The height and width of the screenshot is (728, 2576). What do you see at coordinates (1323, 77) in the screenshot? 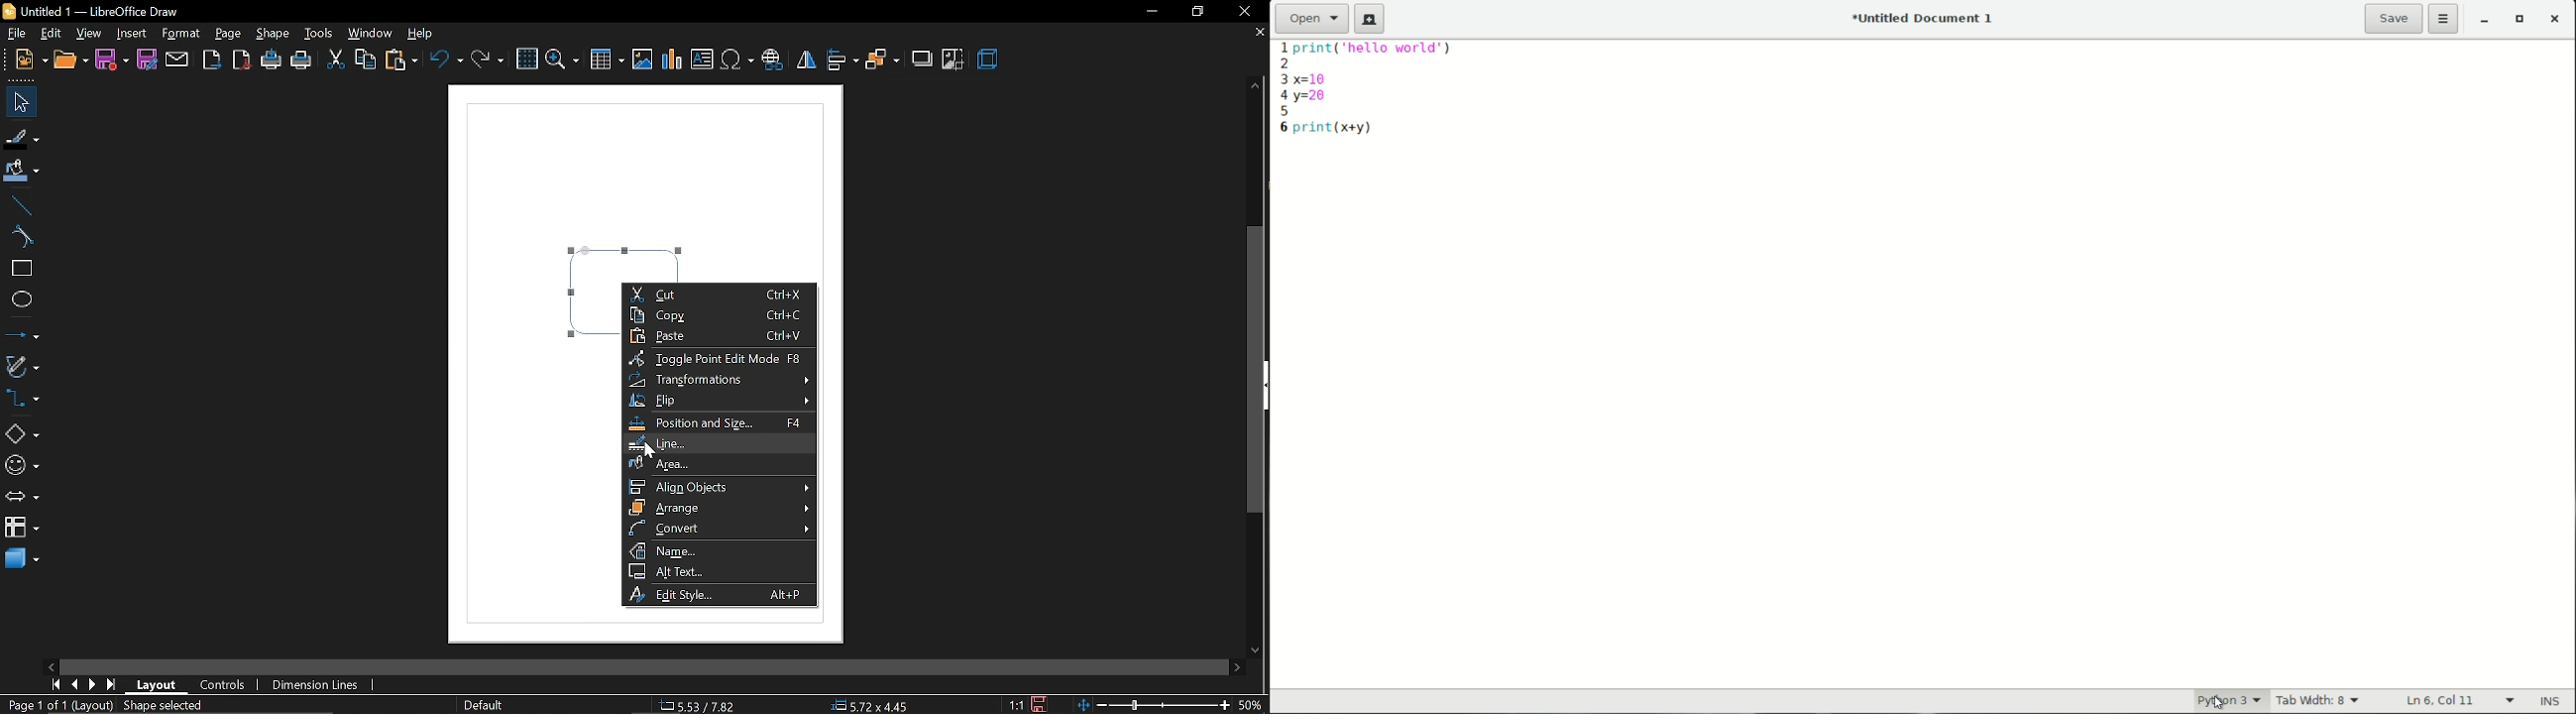
I see `x equation` at bounding box center [1323, 77].